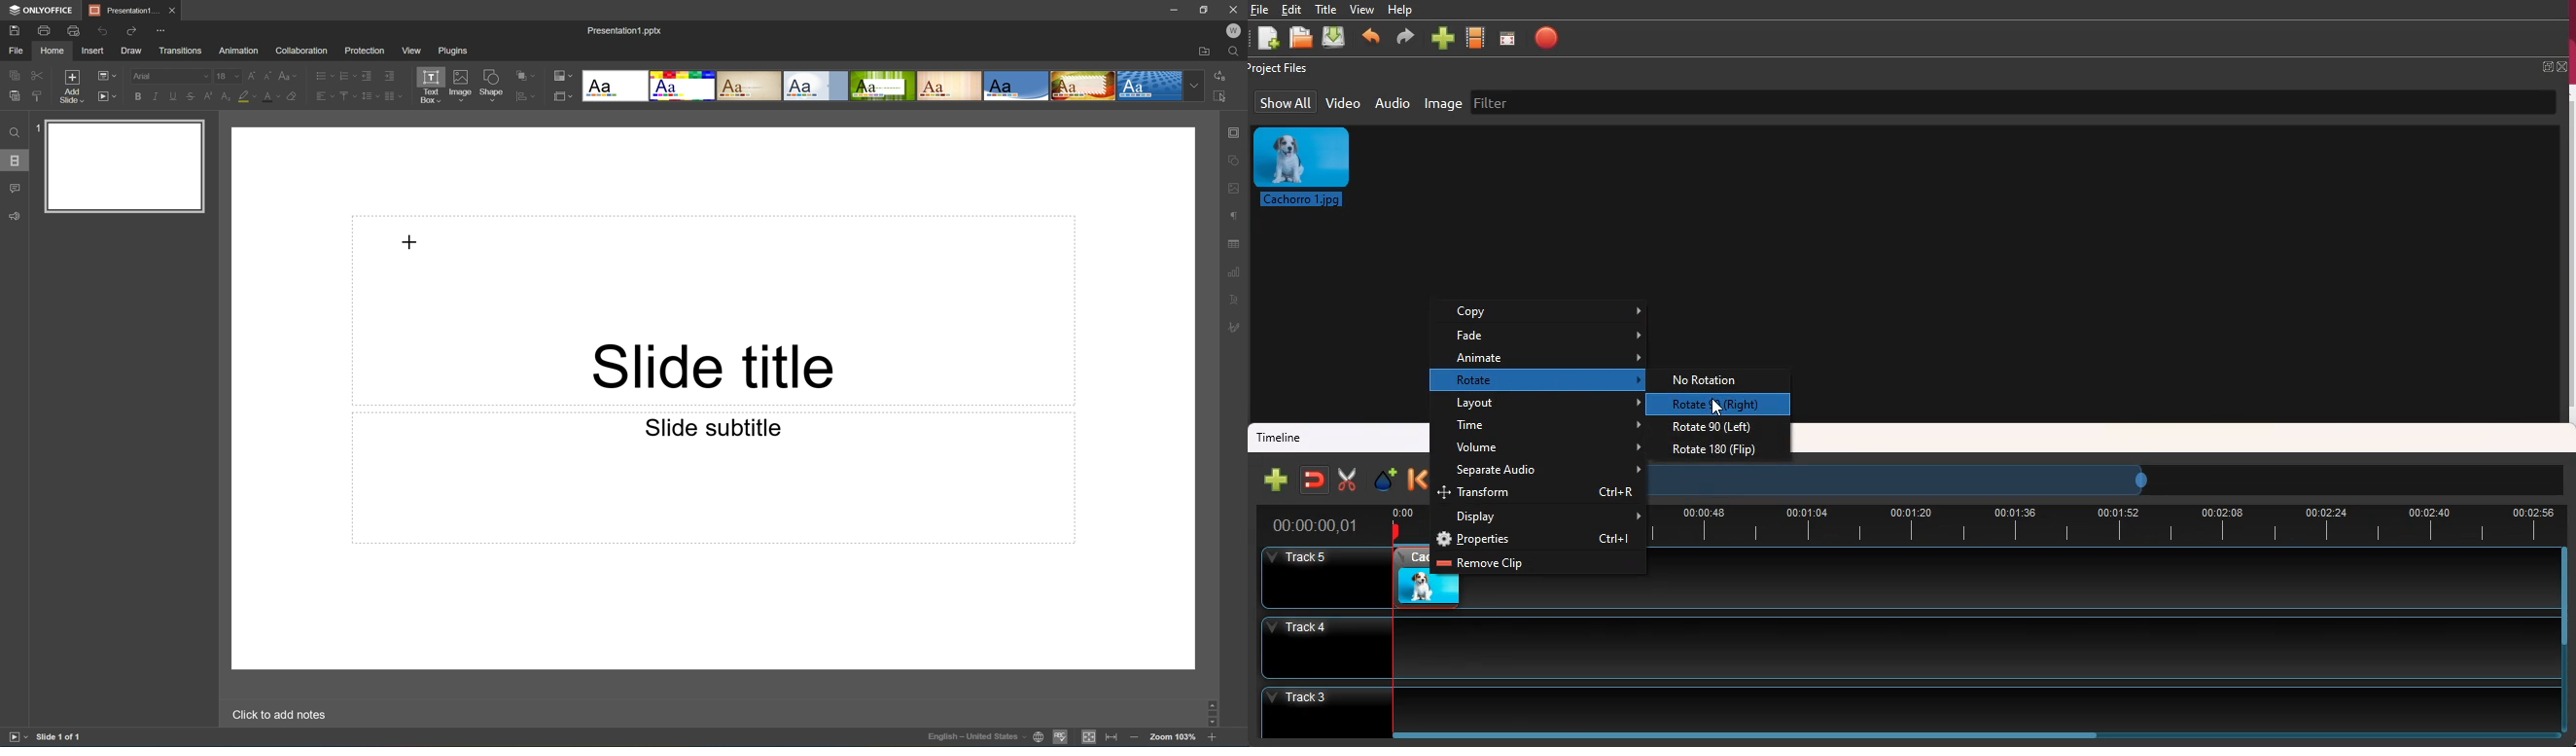 This screenshot has height=756, width=2576. Describe the element at coordinates (138, 95) in the screenshot. I see `Bold` at that location.